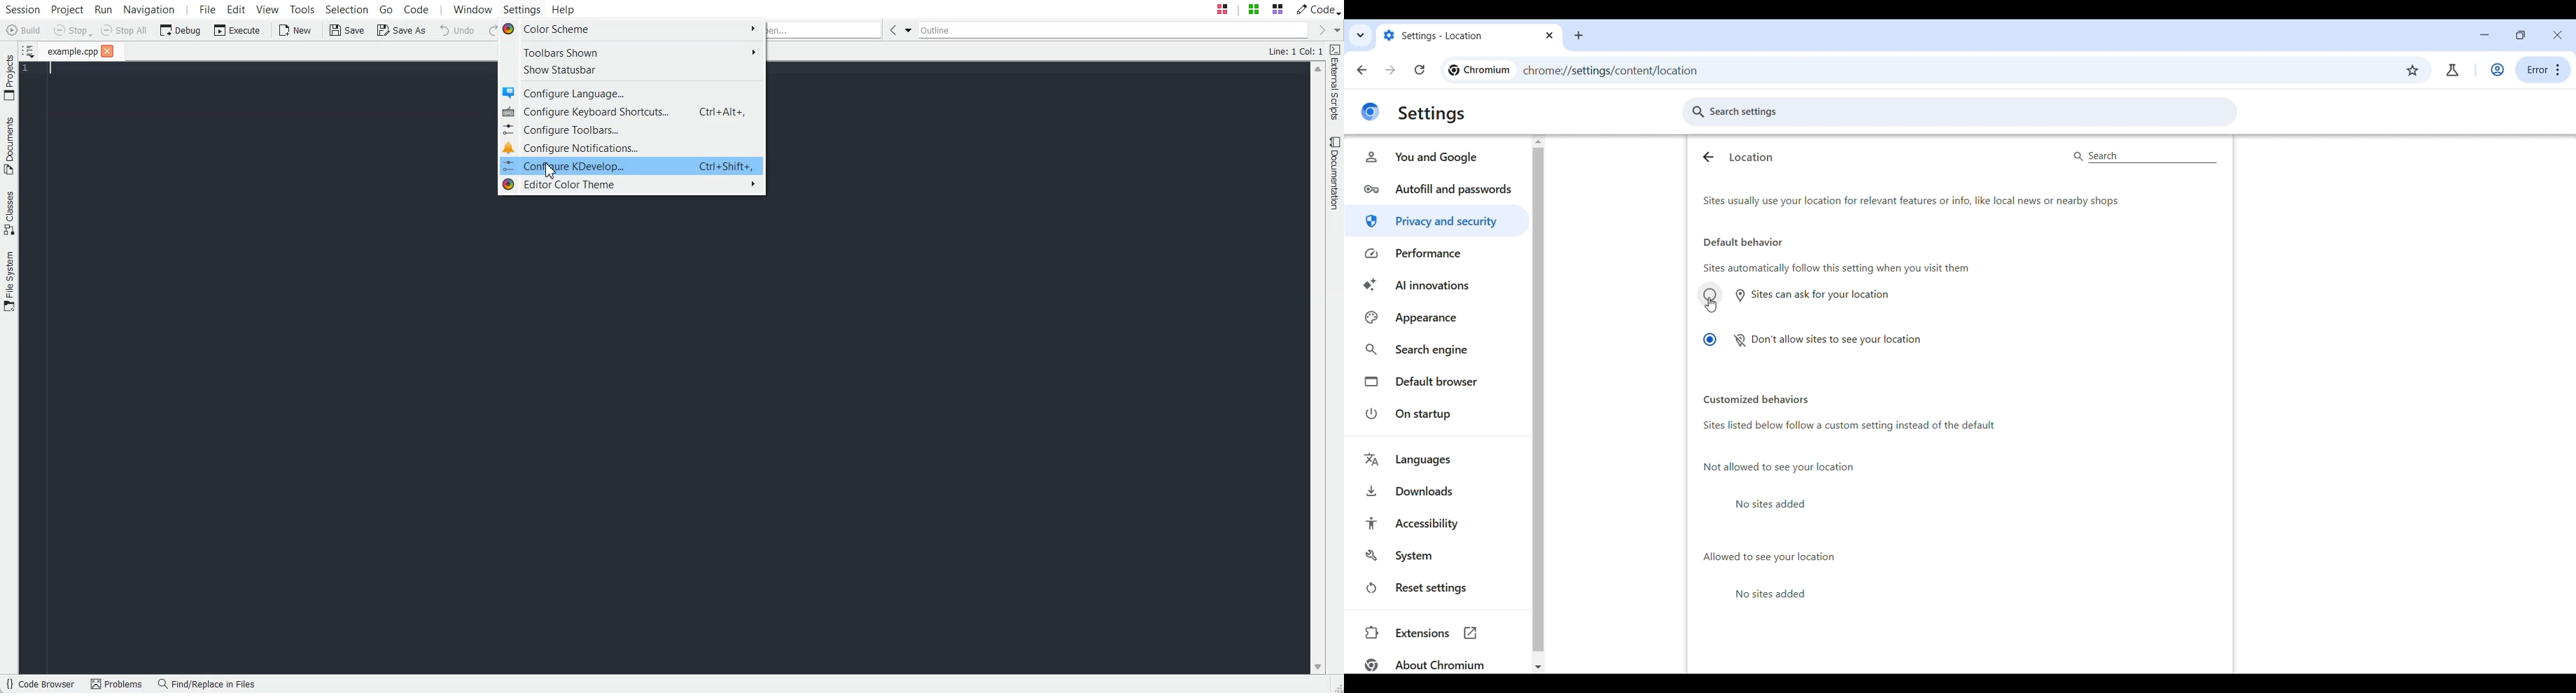  Describe the element at coordinates (1435, 413) in the screenshot. I see `On startup` at that location.